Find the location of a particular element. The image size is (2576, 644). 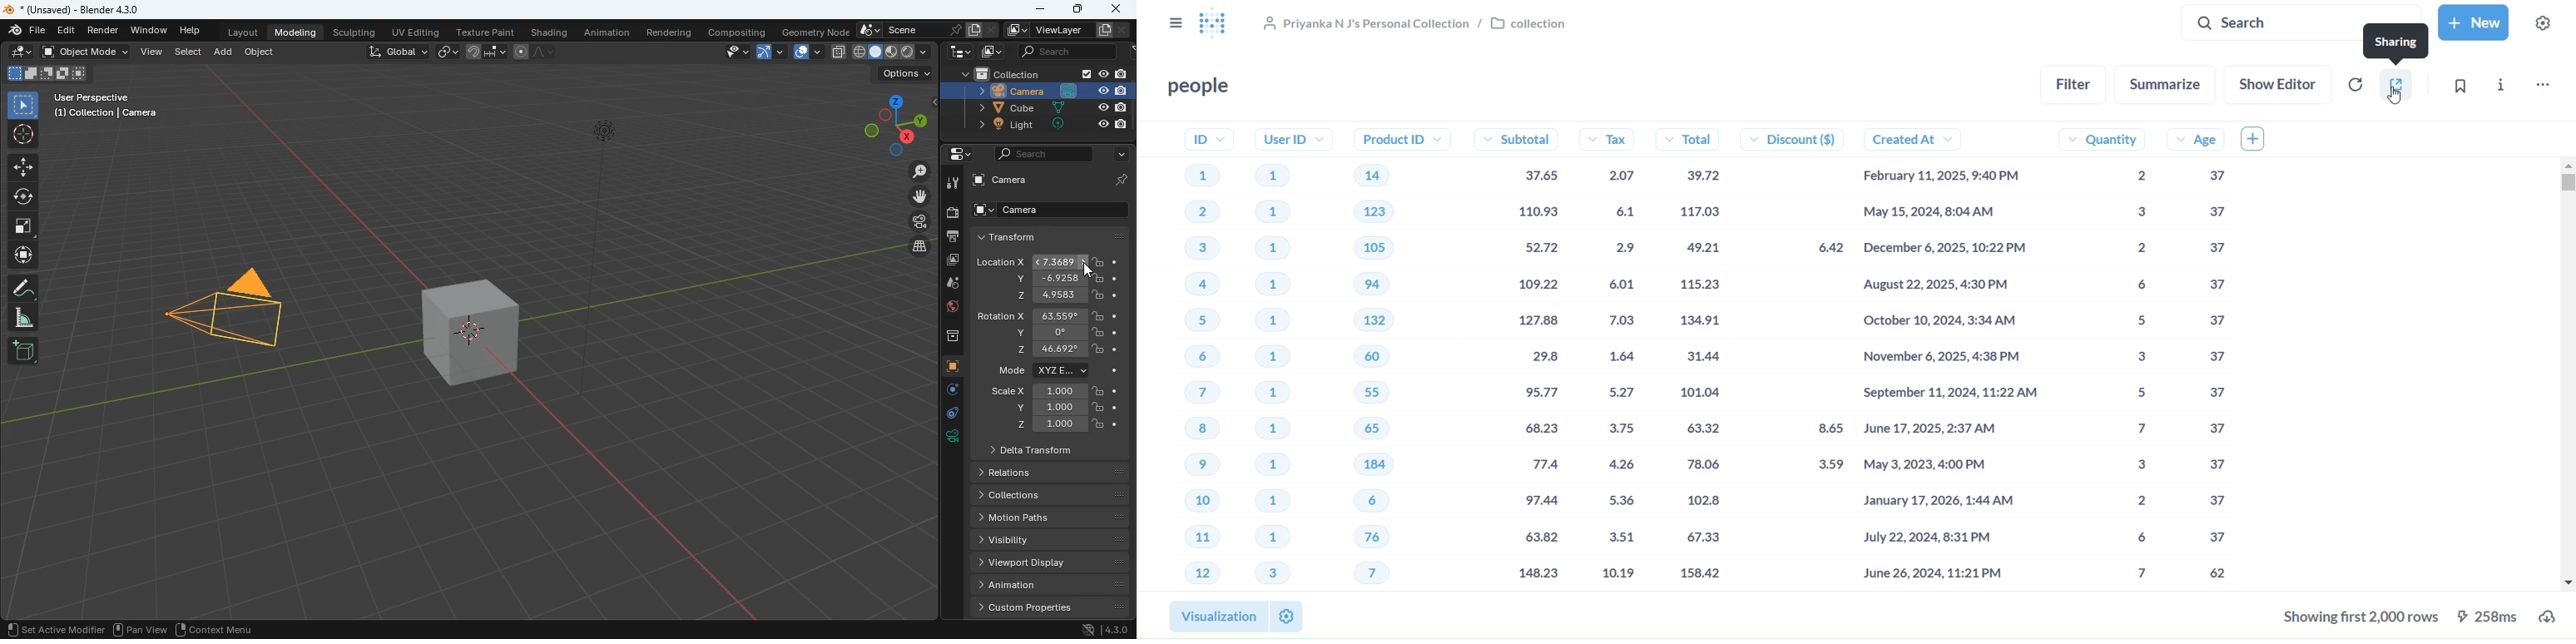

select is located at coordinates (187, 53).